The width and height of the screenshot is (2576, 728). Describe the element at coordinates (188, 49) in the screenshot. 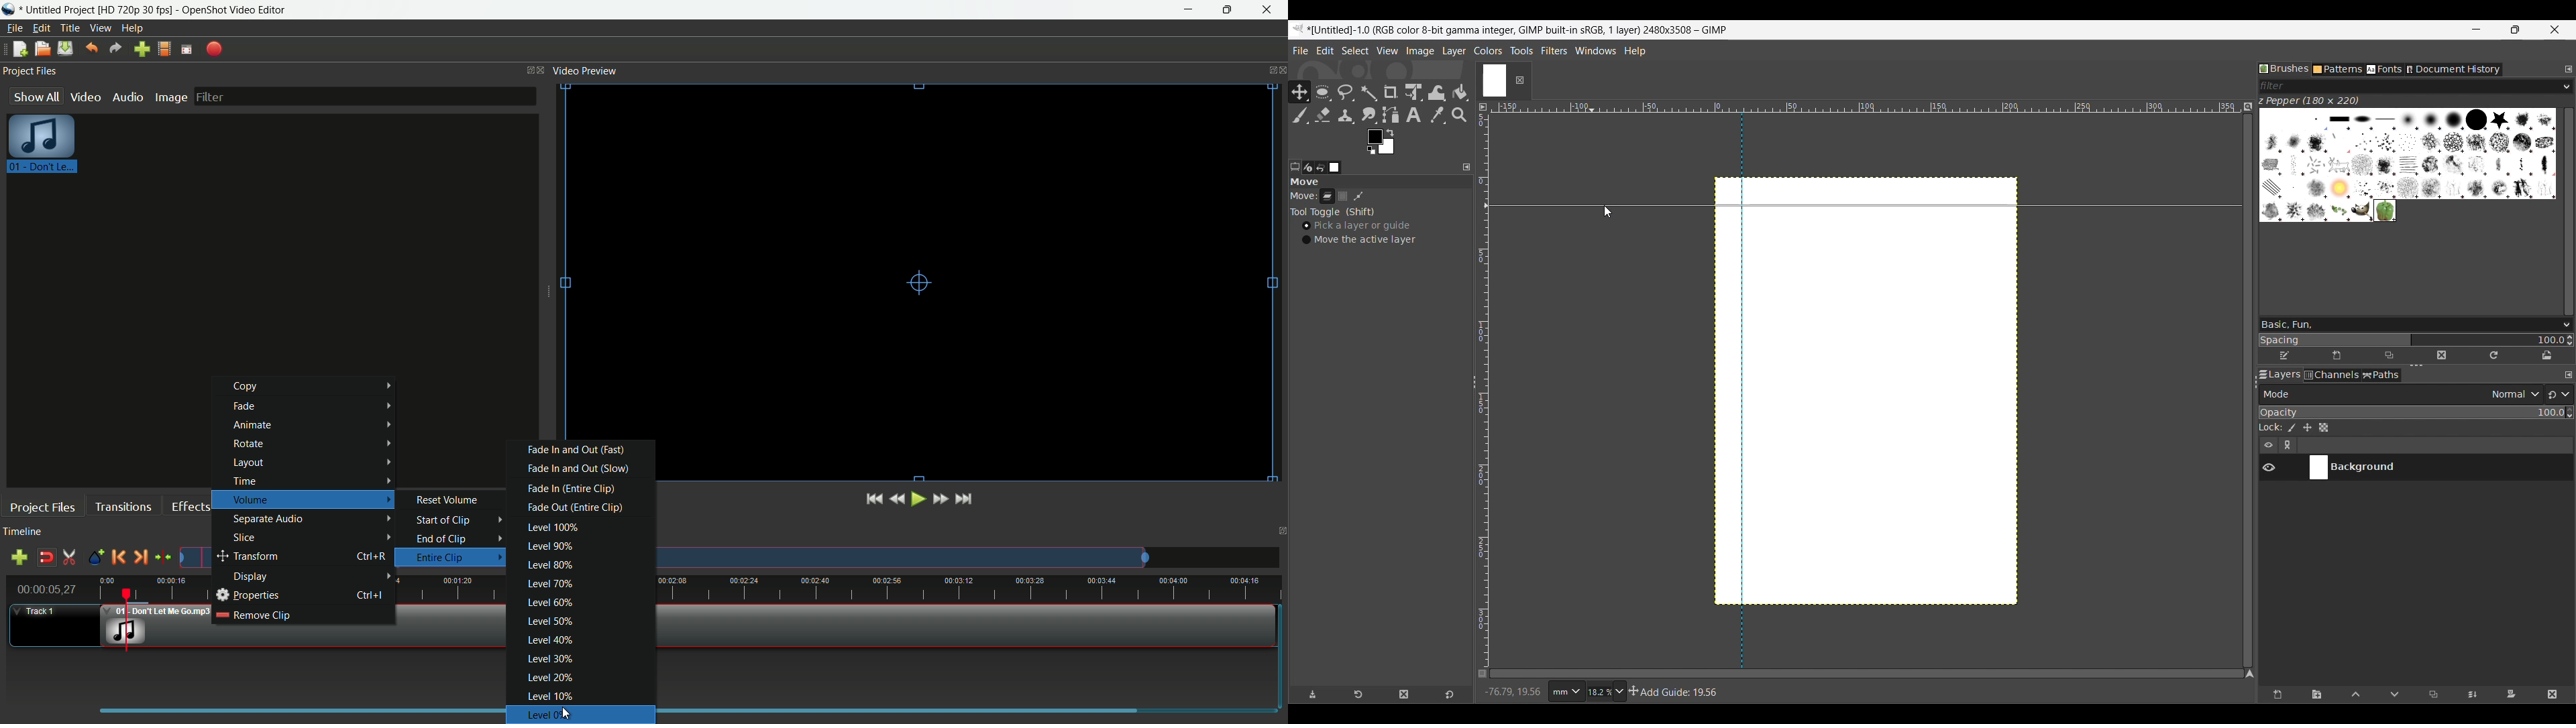

I see `full screen` at that location.